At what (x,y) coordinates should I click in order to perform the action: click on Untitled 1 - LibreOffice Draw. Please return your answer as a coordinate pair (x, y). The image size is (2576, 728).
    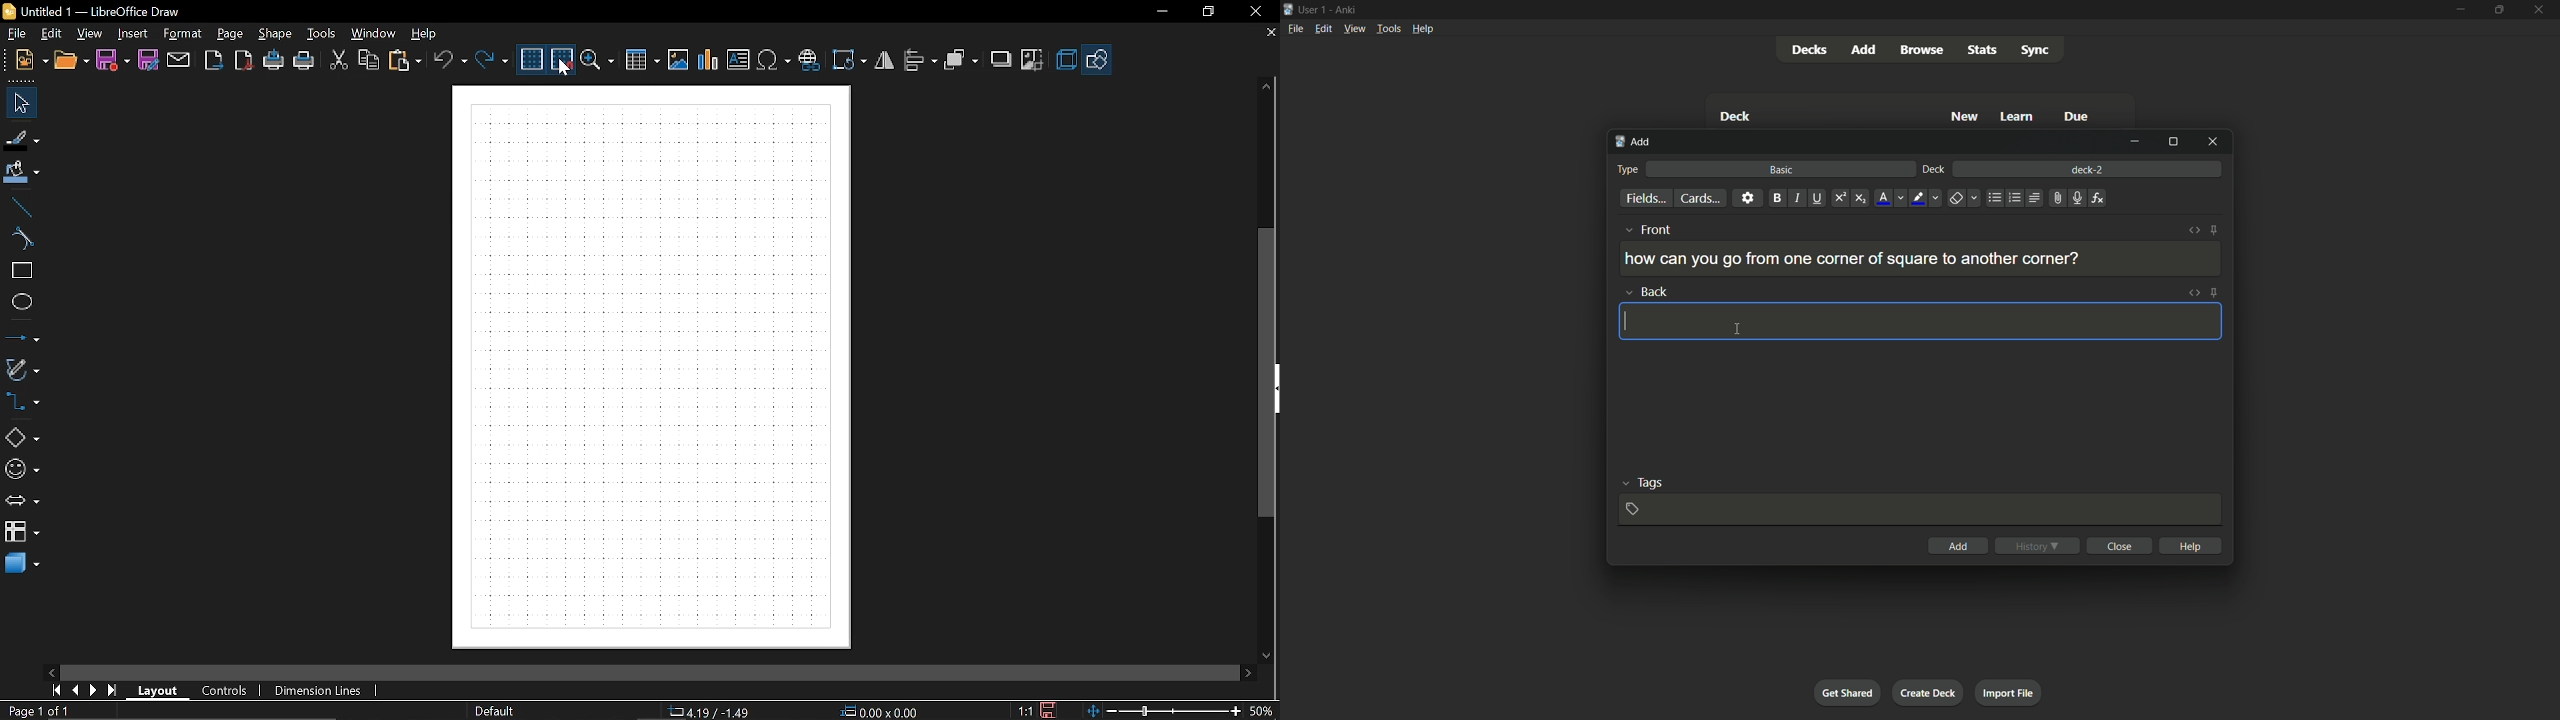
    Looking at the image, I should click on (97, 9).